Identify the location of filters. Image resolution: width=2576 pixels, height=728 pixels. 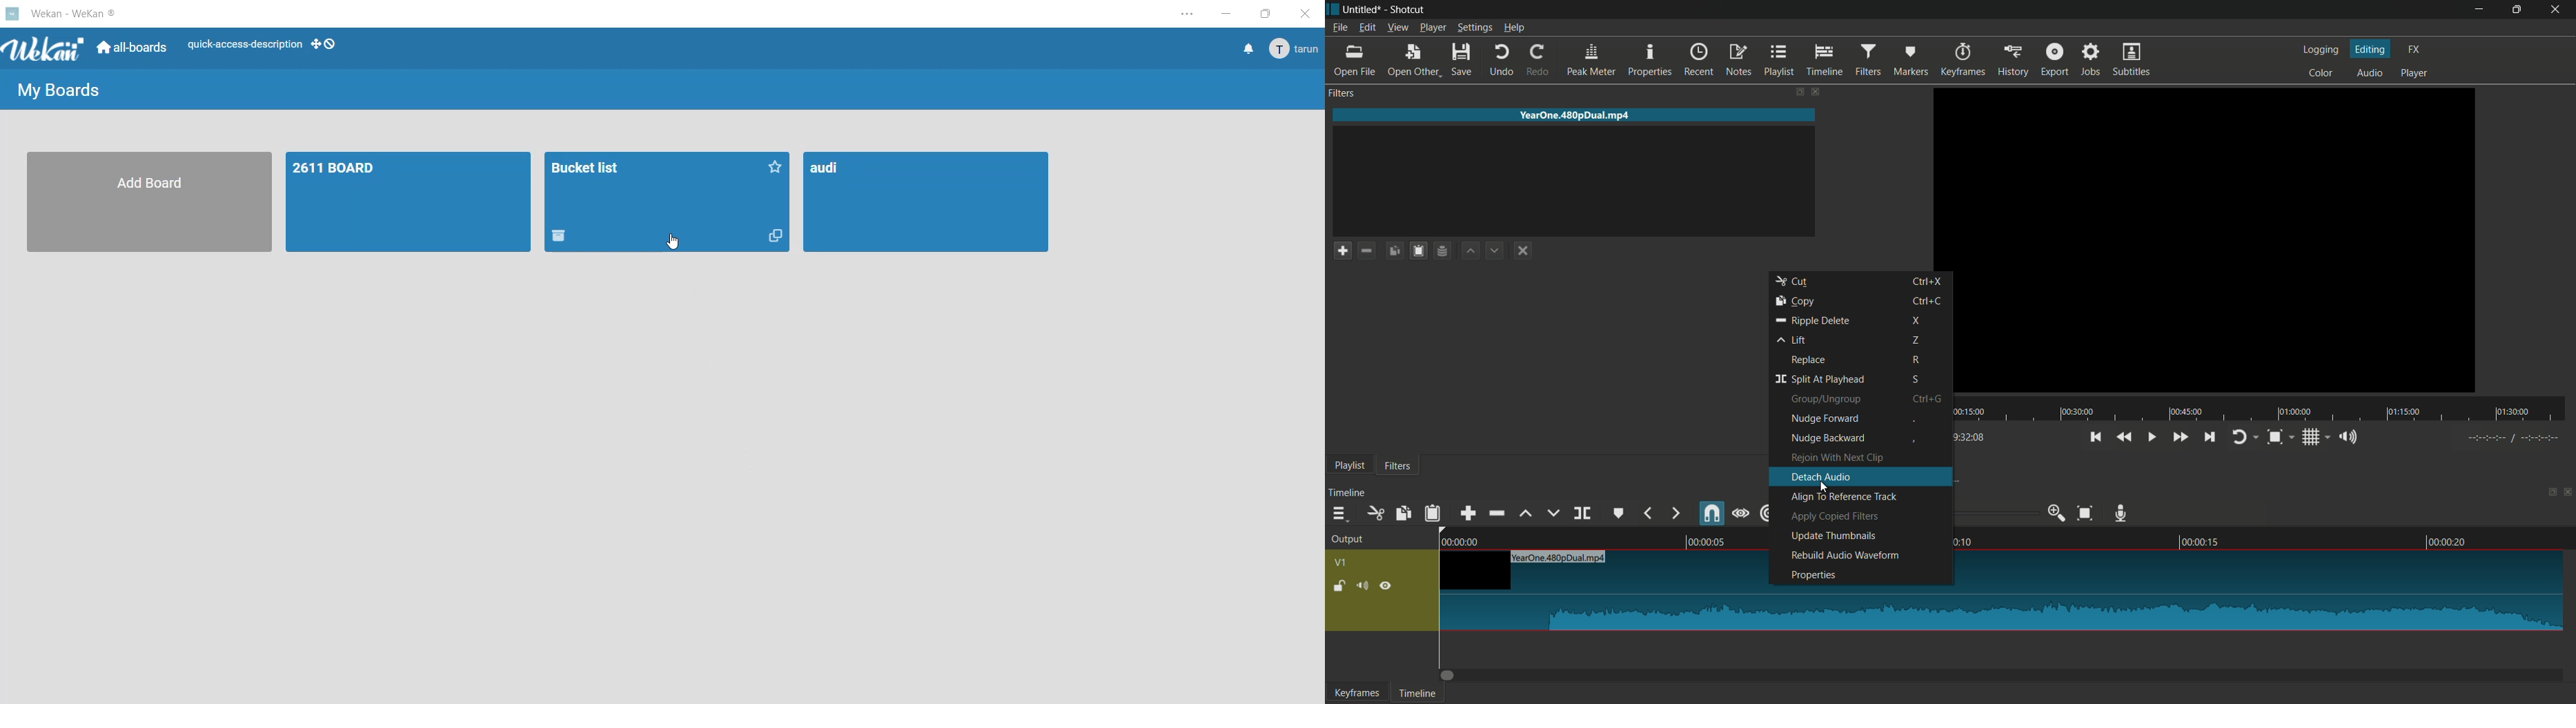
(1868, 59).